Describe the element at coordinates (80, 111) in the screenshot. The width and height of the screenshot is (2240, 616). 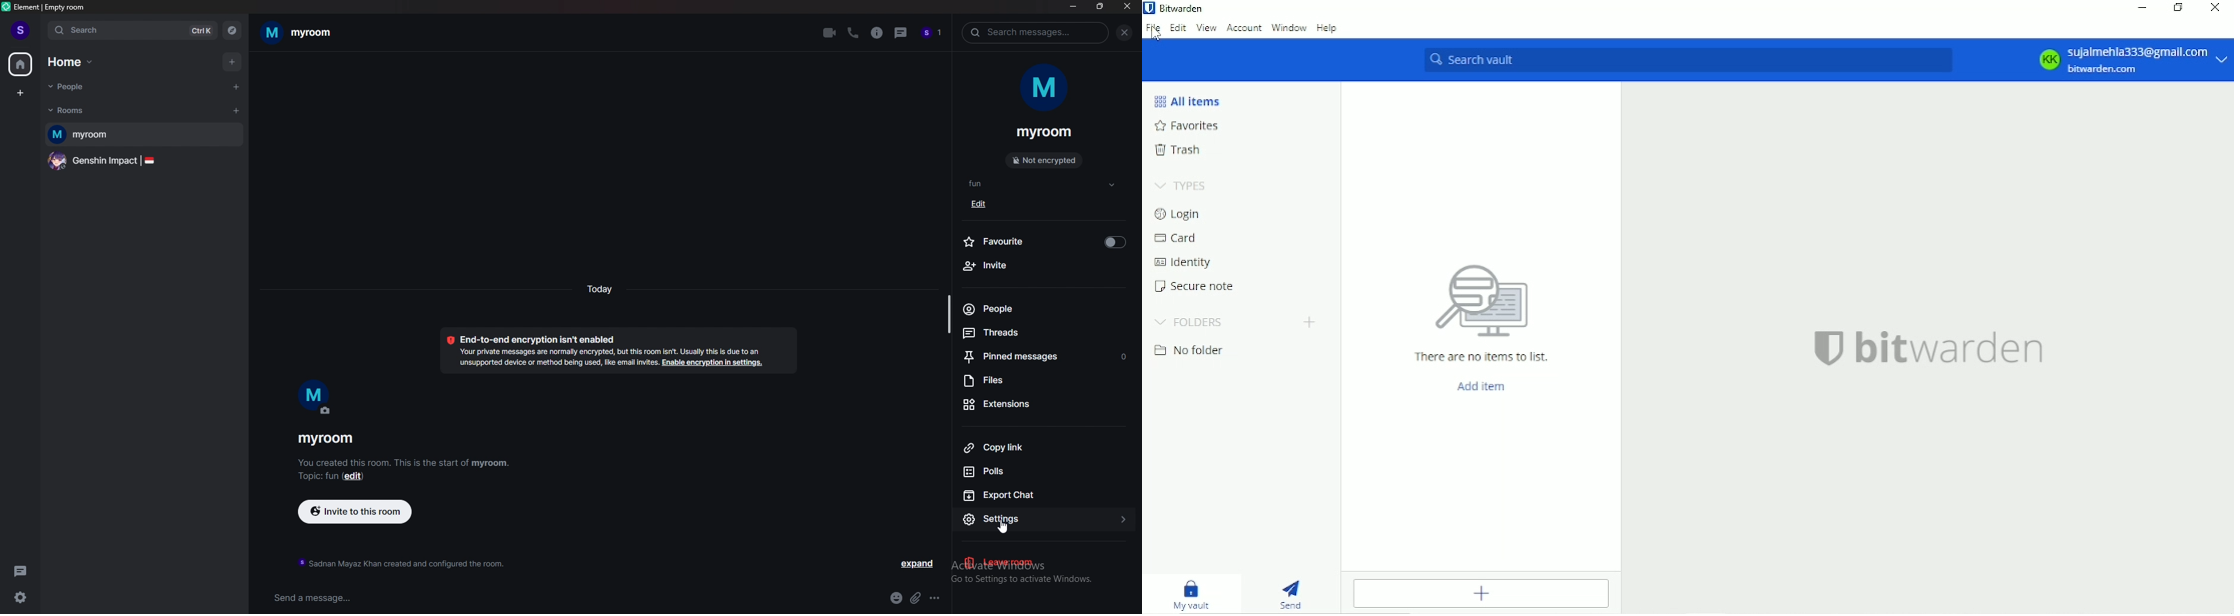
I see `rooms` at that location.